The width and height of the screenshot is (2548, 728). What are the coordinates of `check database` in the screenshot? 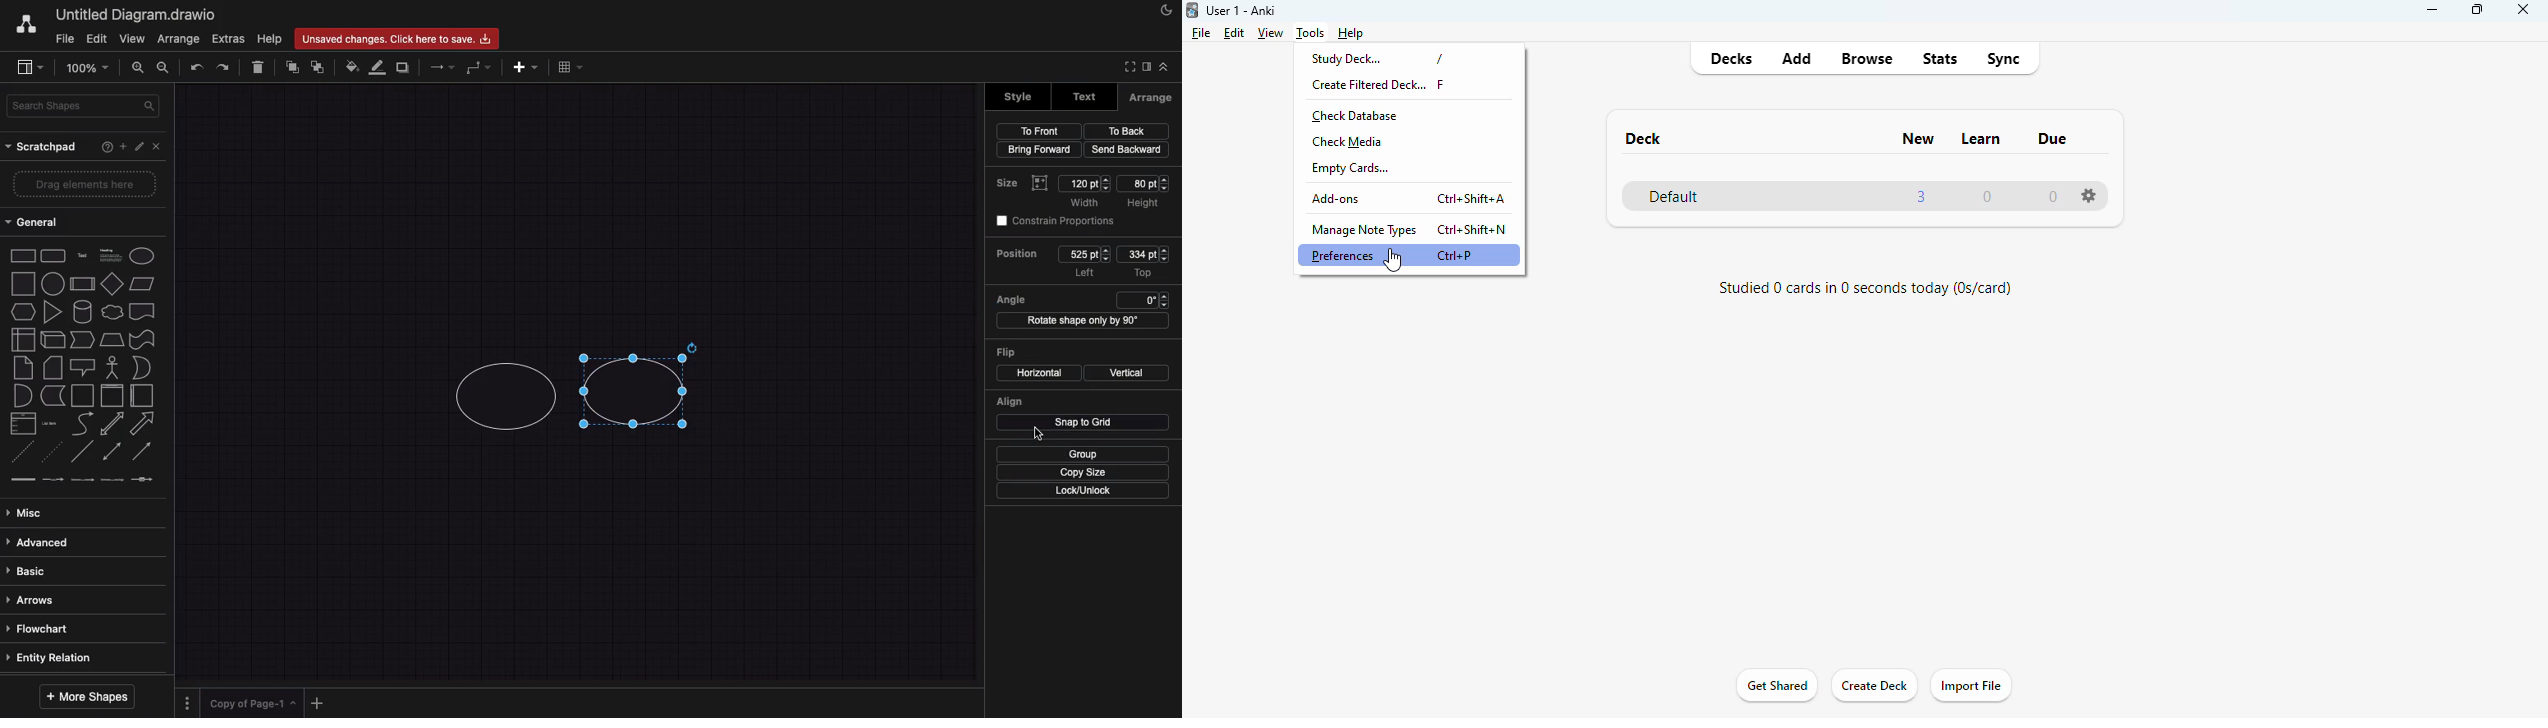 It's located at (1356, 116).